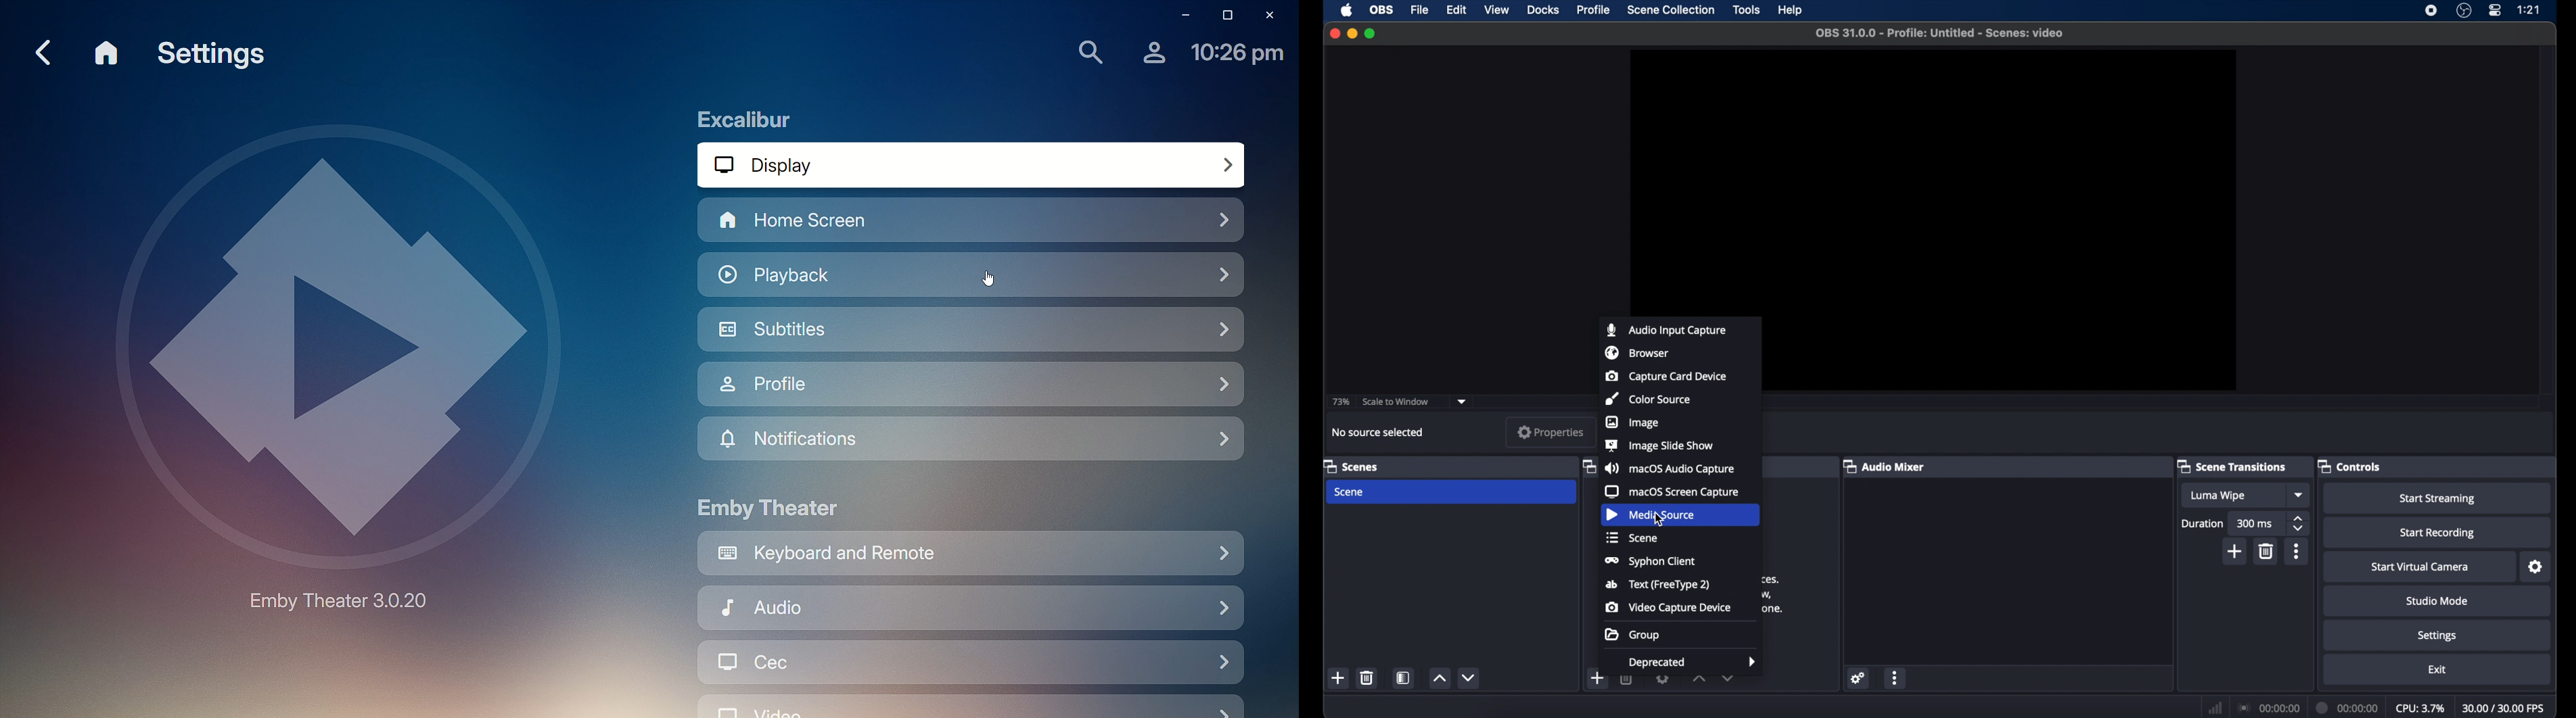 This screenshot has width=2576, height=728. What do you see at coordinates (1771, 594) in the screenshot?
I see `info` at bounding box center [1771, 594].